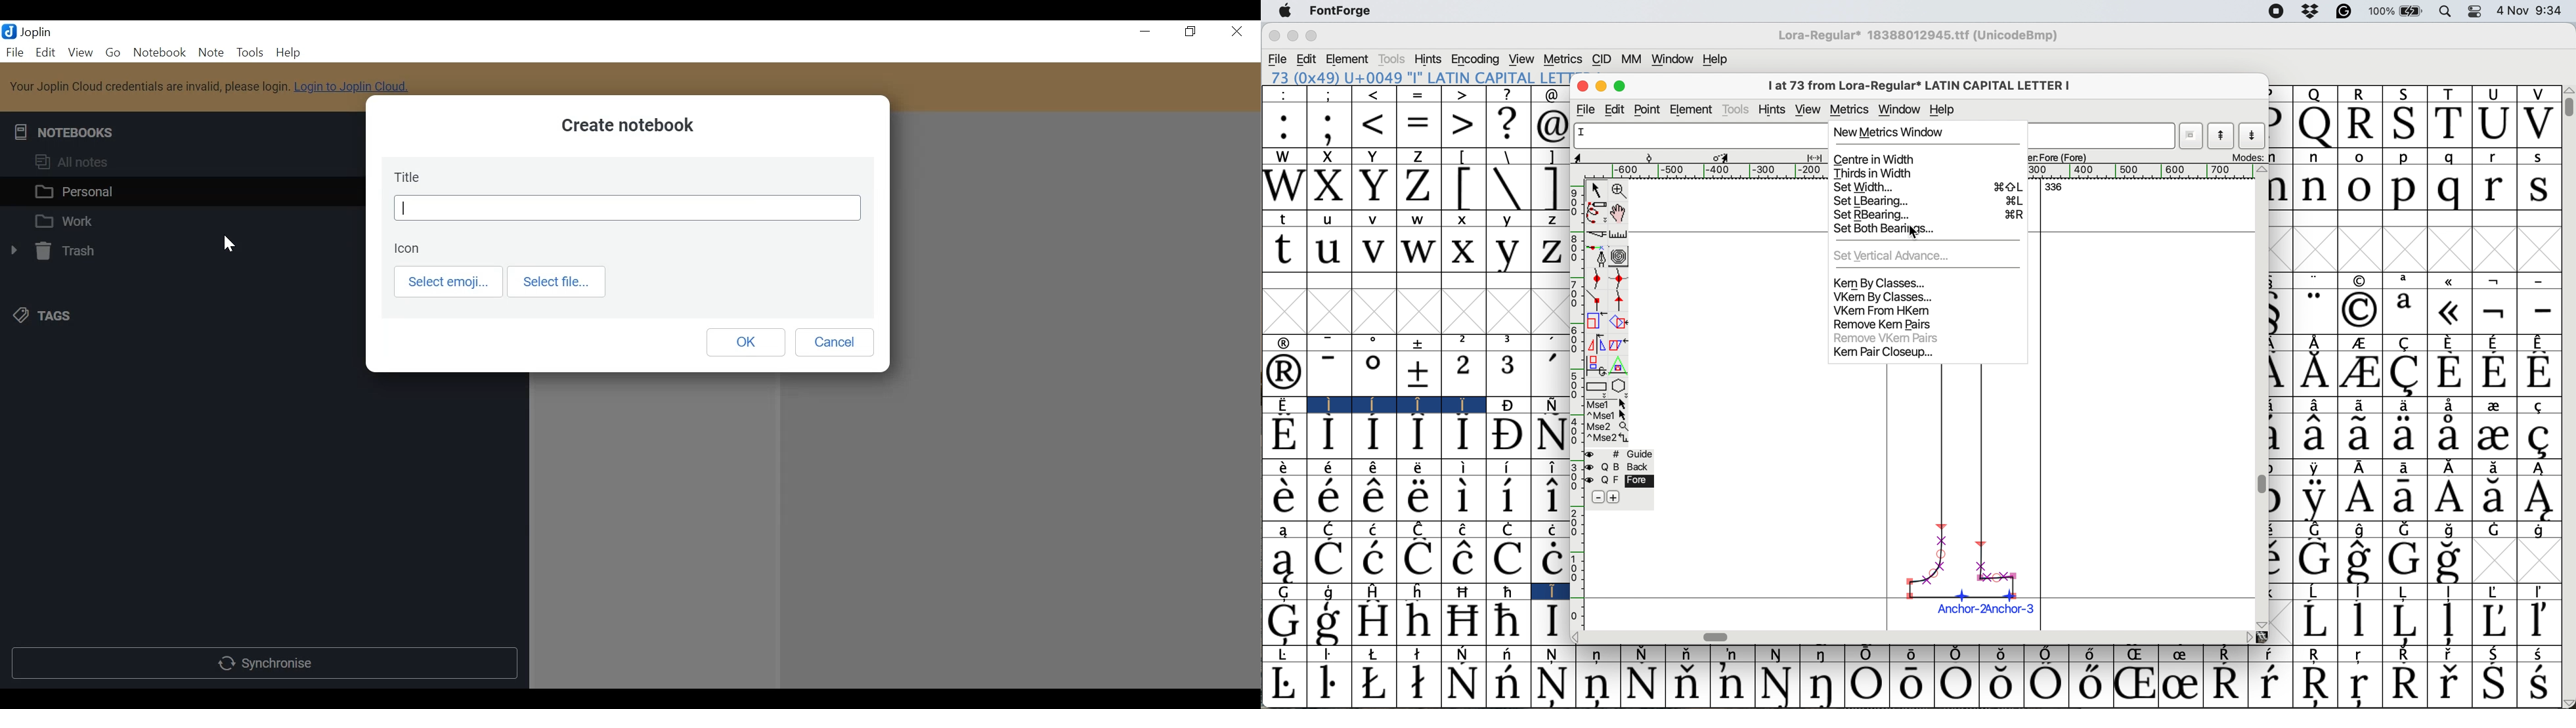 This screenshot has height=728, width=2576. What do you see at coordinates (1896, 257) in the screenshot?
I see `set vertical advance` at bounding box center [1896, 257].